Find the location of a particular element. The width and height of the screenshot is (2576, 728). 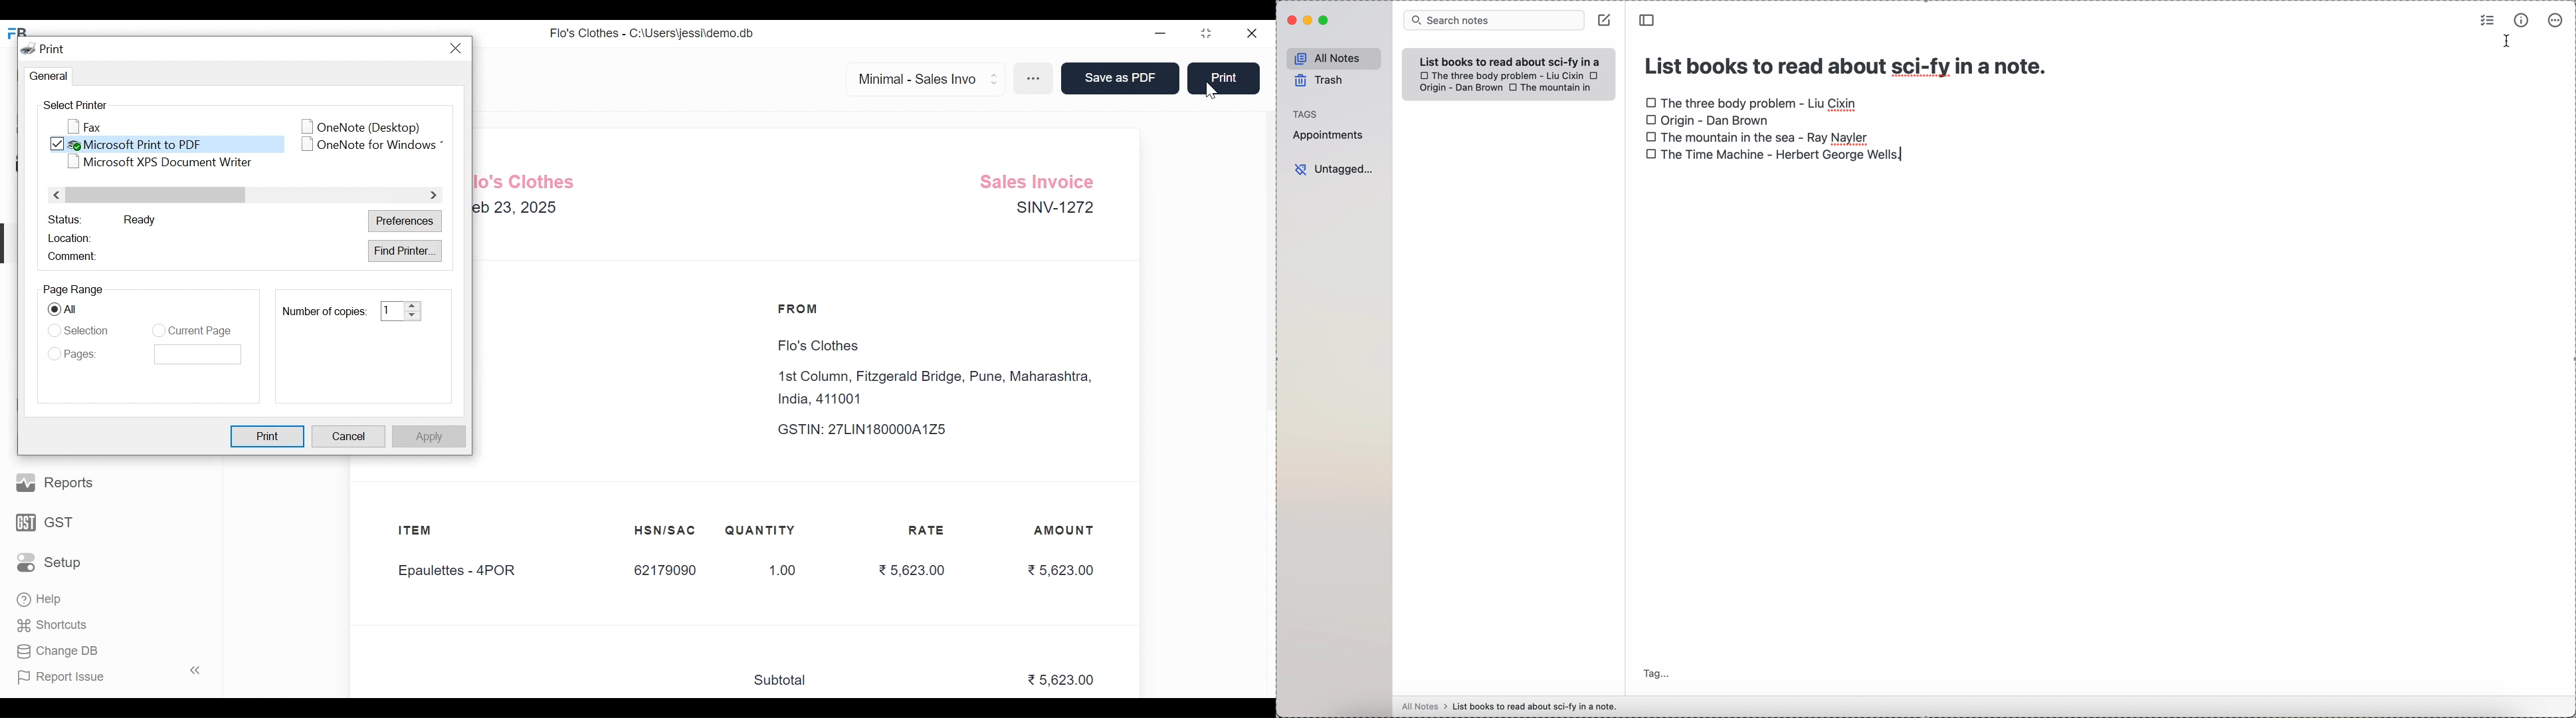

Comment is located at coordinates (73, 257).